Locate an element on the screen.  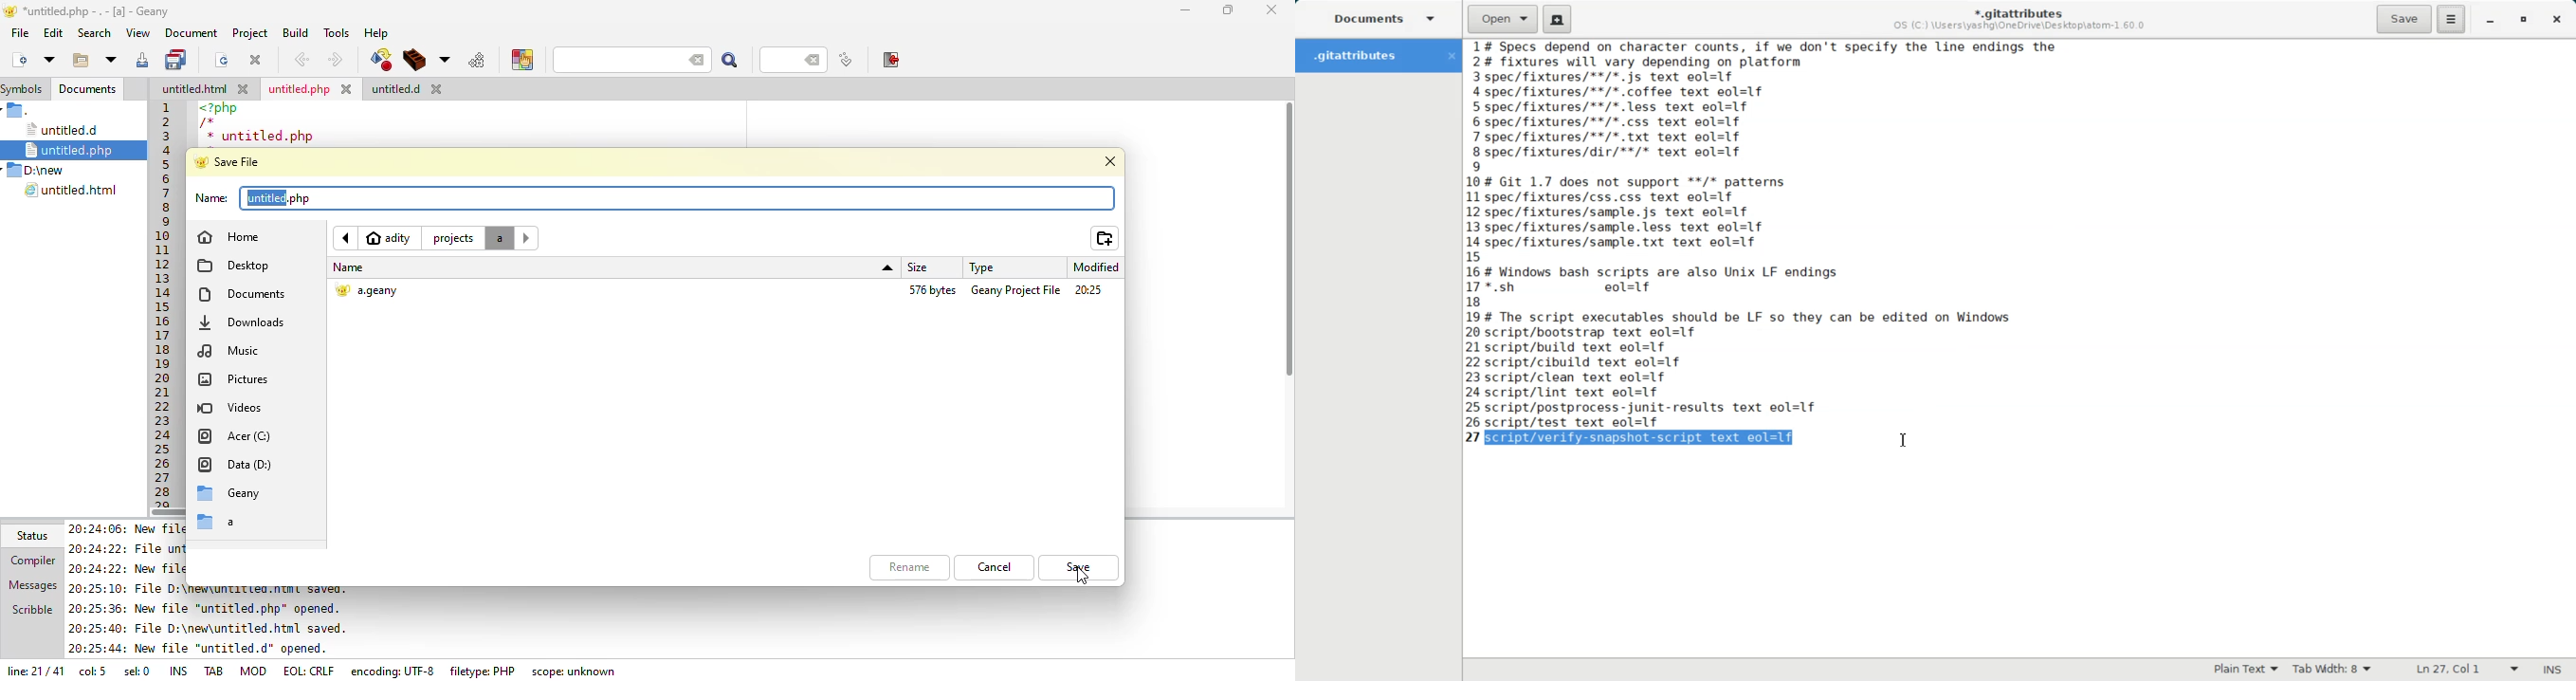
OS (C:) \Users\yashg\OneDrive\Desktop\atom-1.60.0 is located at coordinates (2022, 26).